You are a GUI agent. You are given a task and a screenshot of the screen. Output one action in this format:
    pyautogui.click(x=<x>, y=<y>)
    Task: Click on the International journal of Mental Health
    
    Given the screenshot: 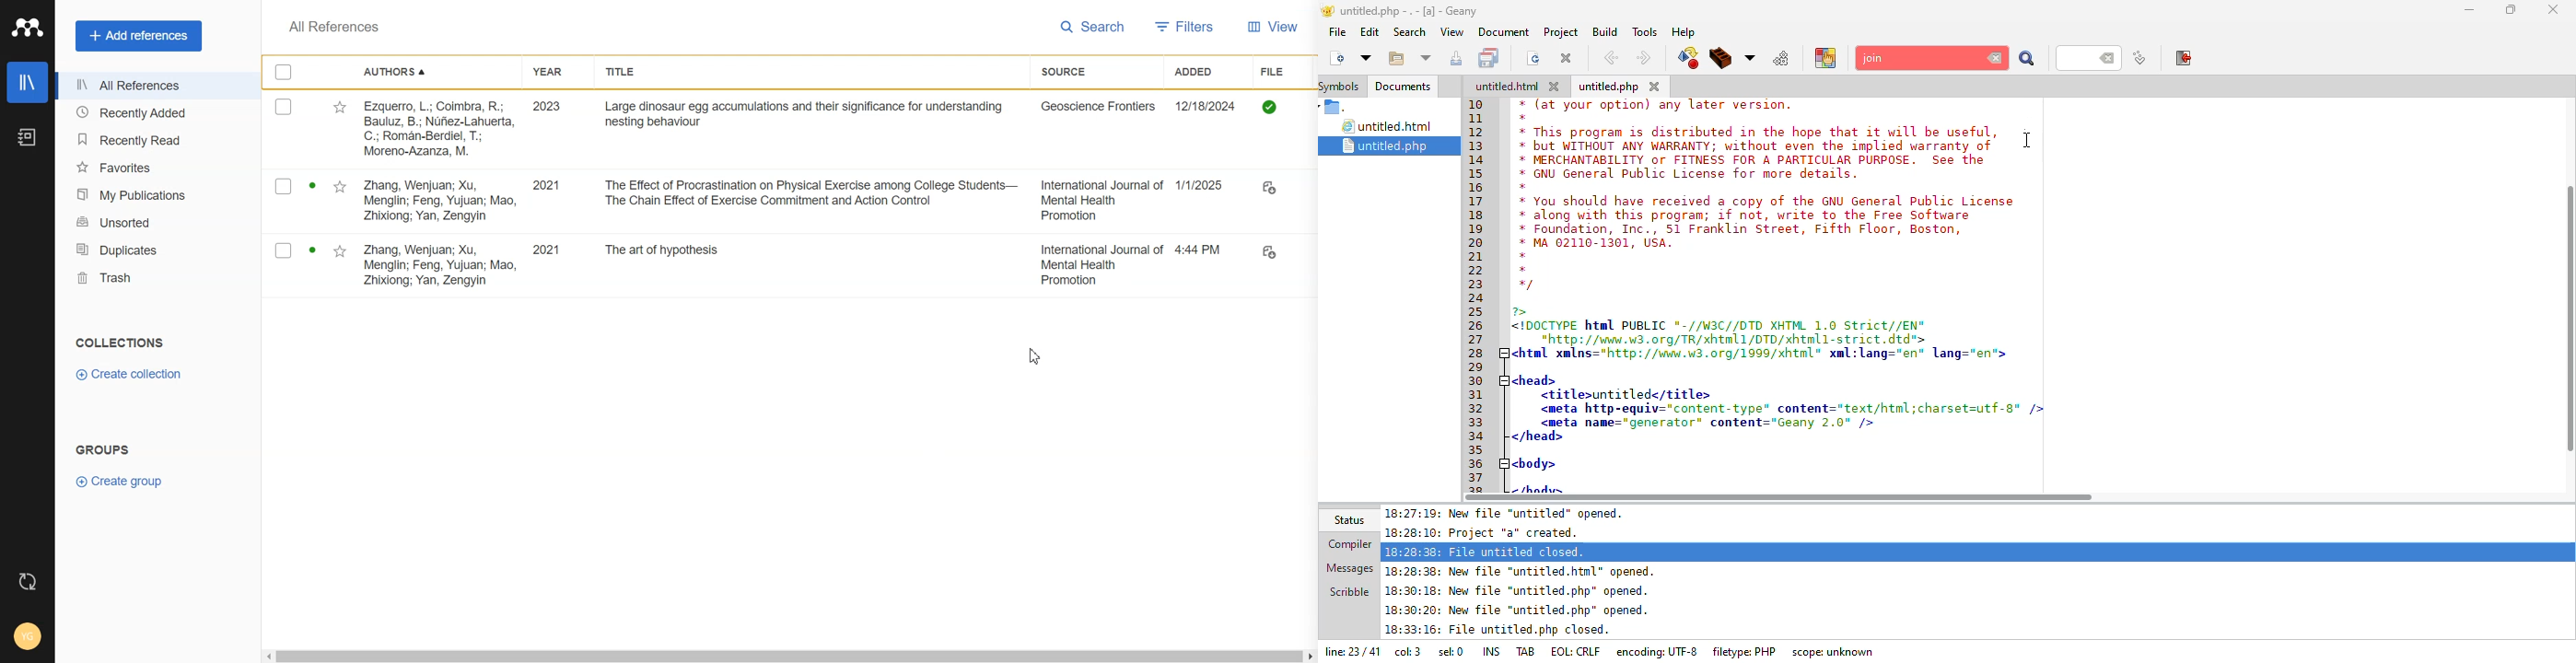 What is the action you would take?
    pyautogui.click(x=1103, y=199)
    